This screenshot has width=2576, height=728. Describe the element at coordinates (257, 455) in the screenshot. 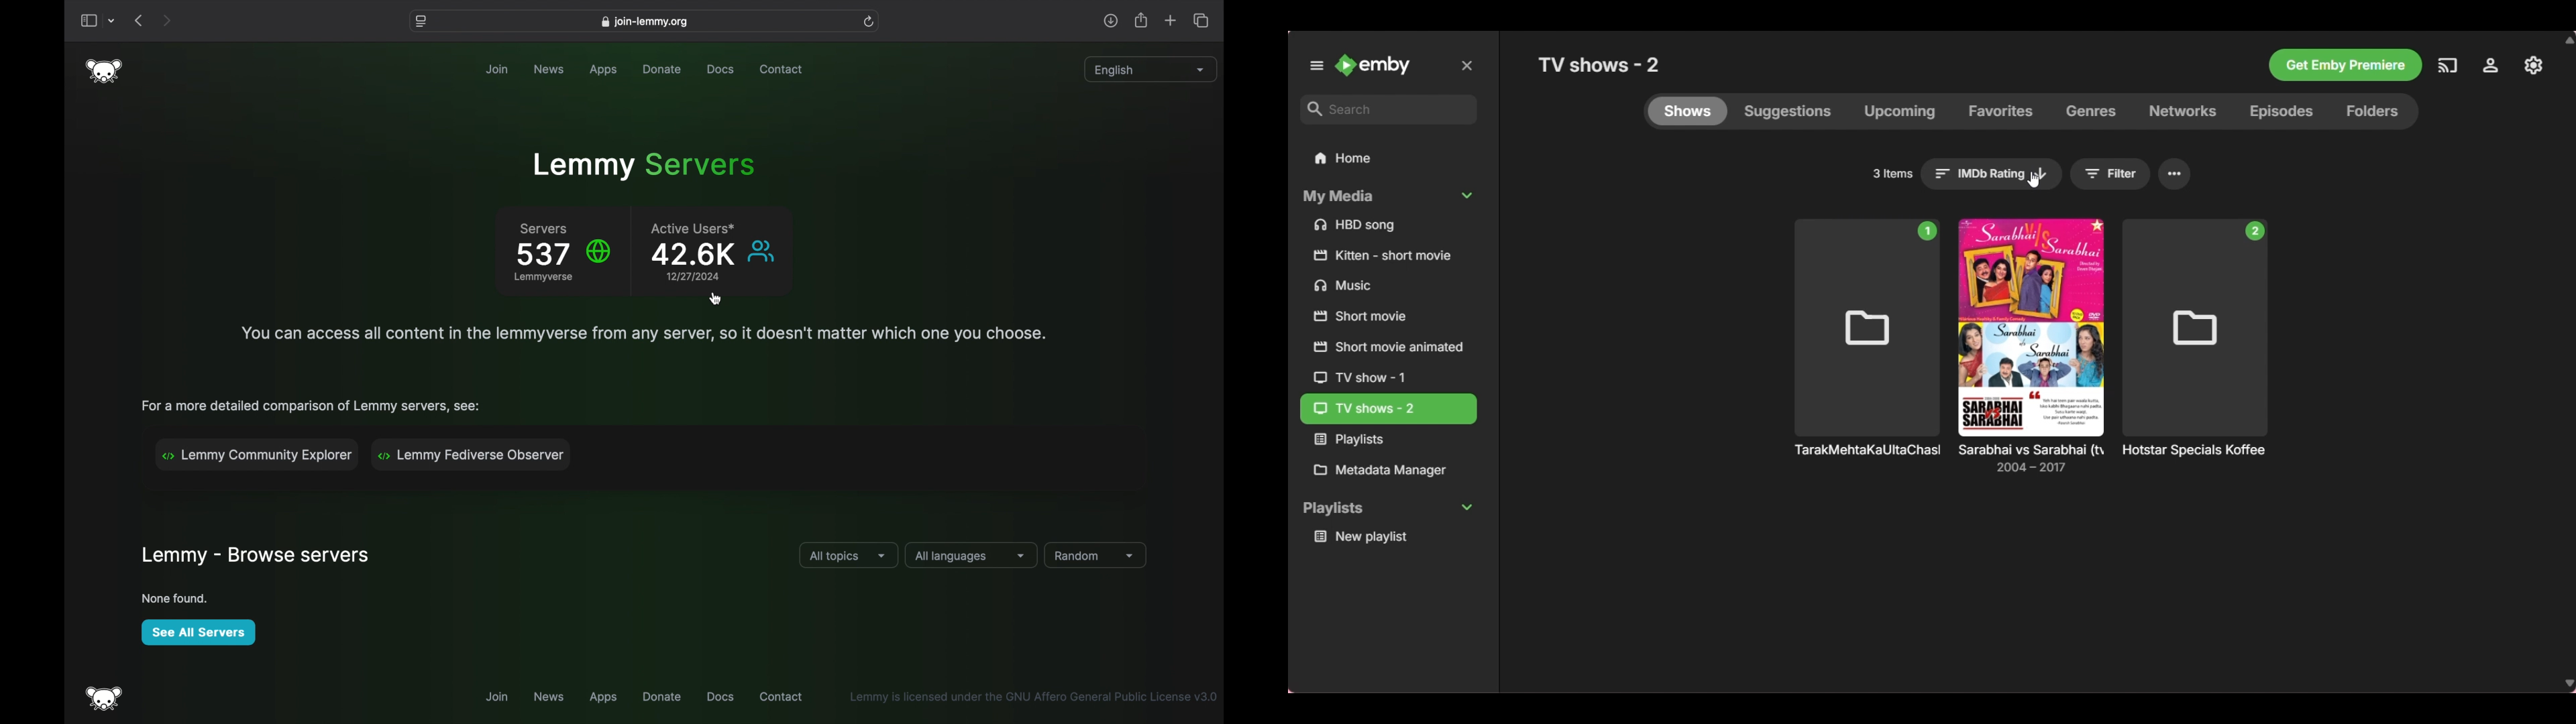

I see `lemmy community explorer` at that location.